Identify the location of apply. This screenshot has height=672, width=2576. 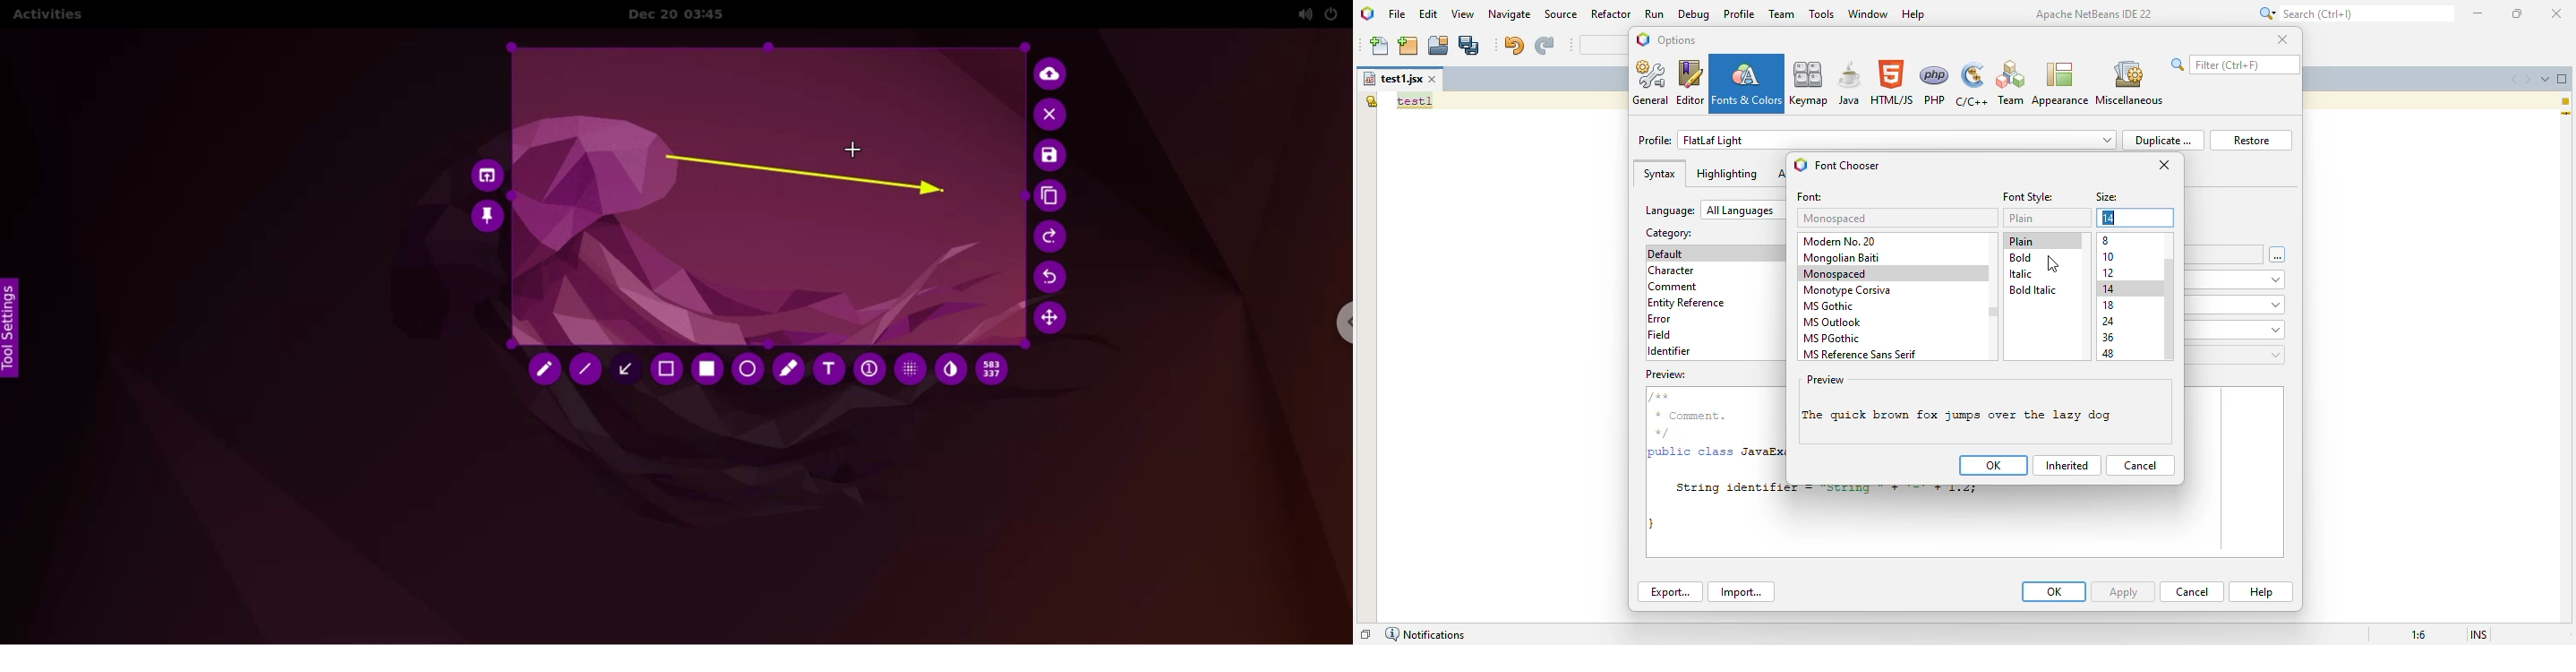
(2125, 591).